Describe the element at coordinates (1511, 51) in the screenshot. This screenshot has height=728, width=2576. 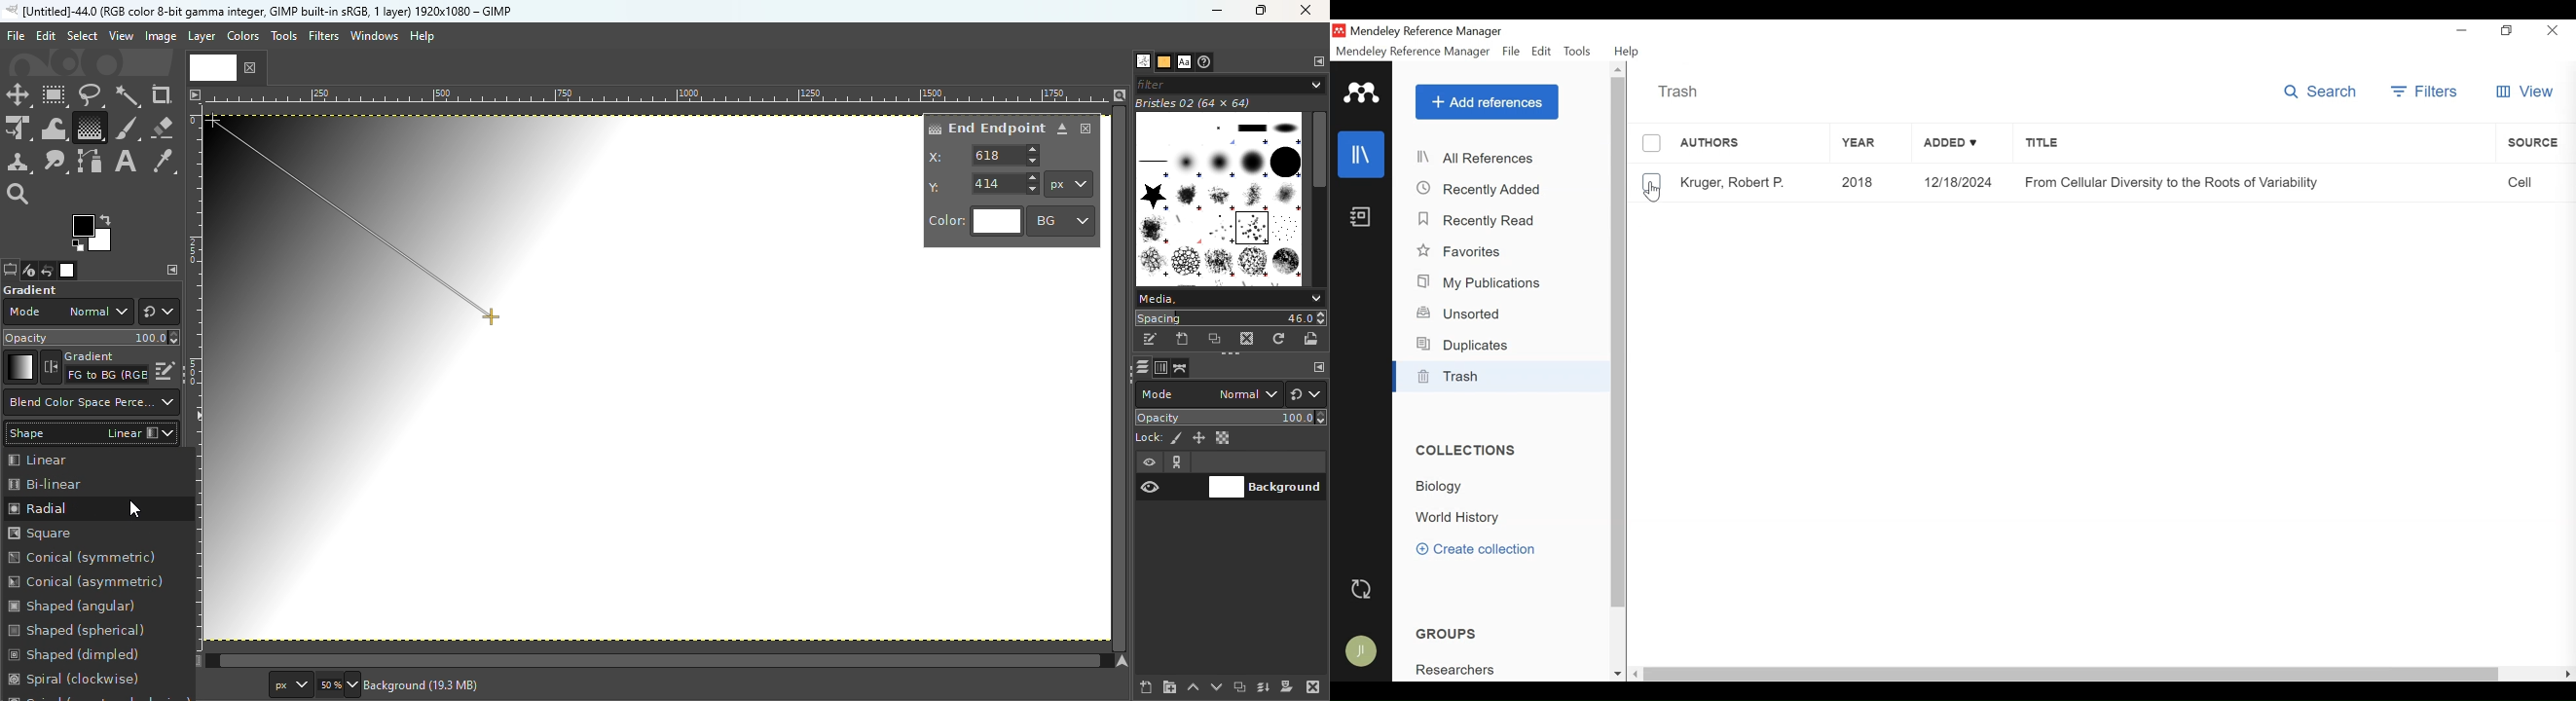
I see `File` at that location.